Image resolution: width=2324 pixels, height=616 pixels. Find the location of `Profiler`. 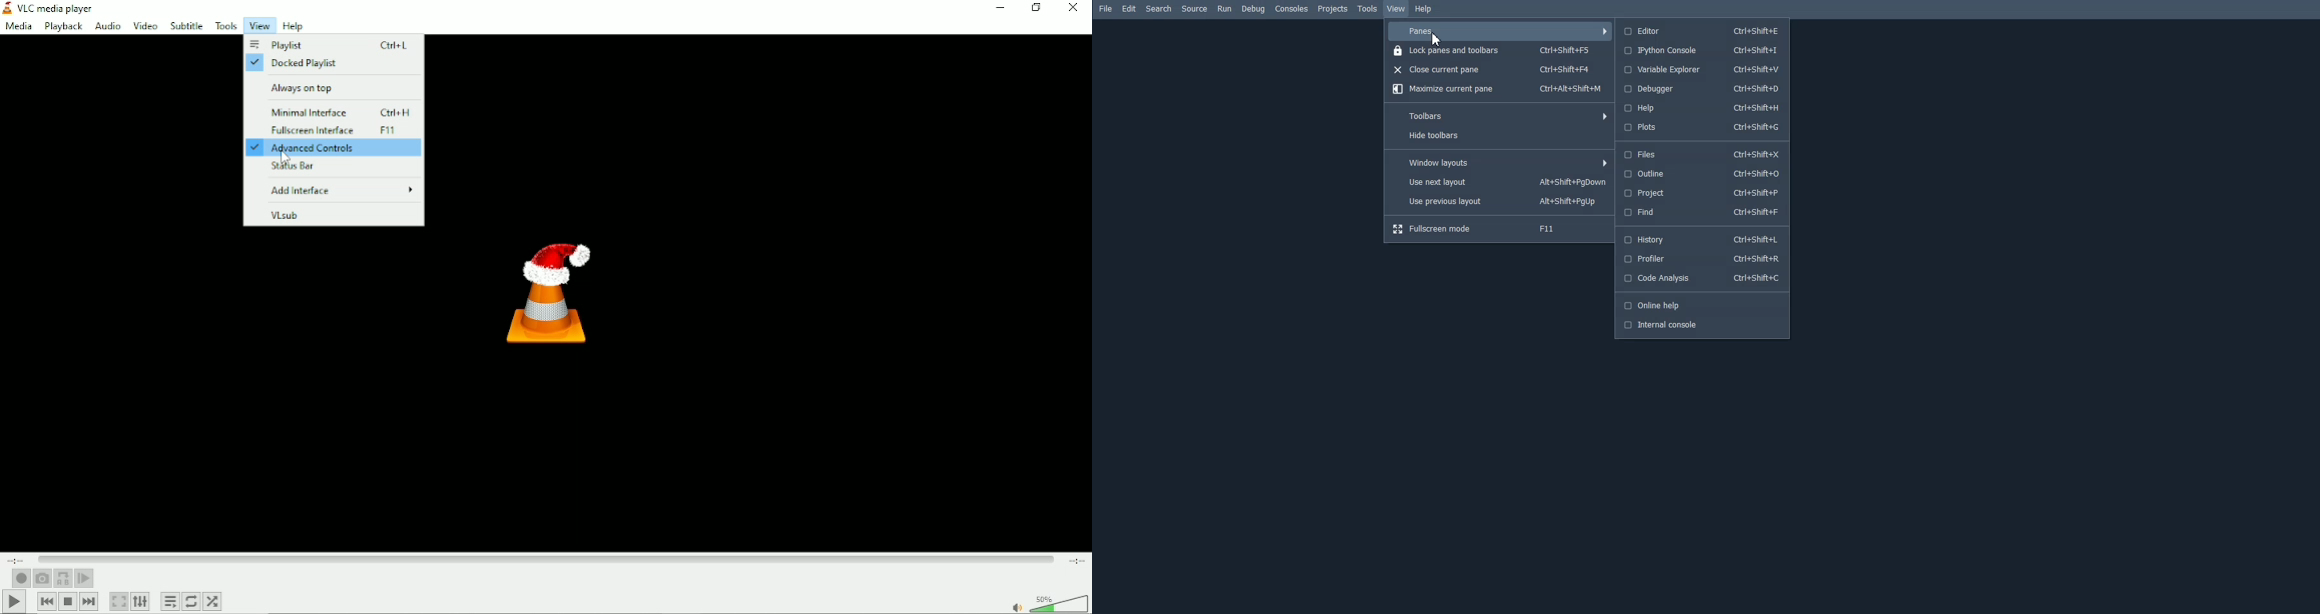

Profiler is located at coordinates (1700, 258).